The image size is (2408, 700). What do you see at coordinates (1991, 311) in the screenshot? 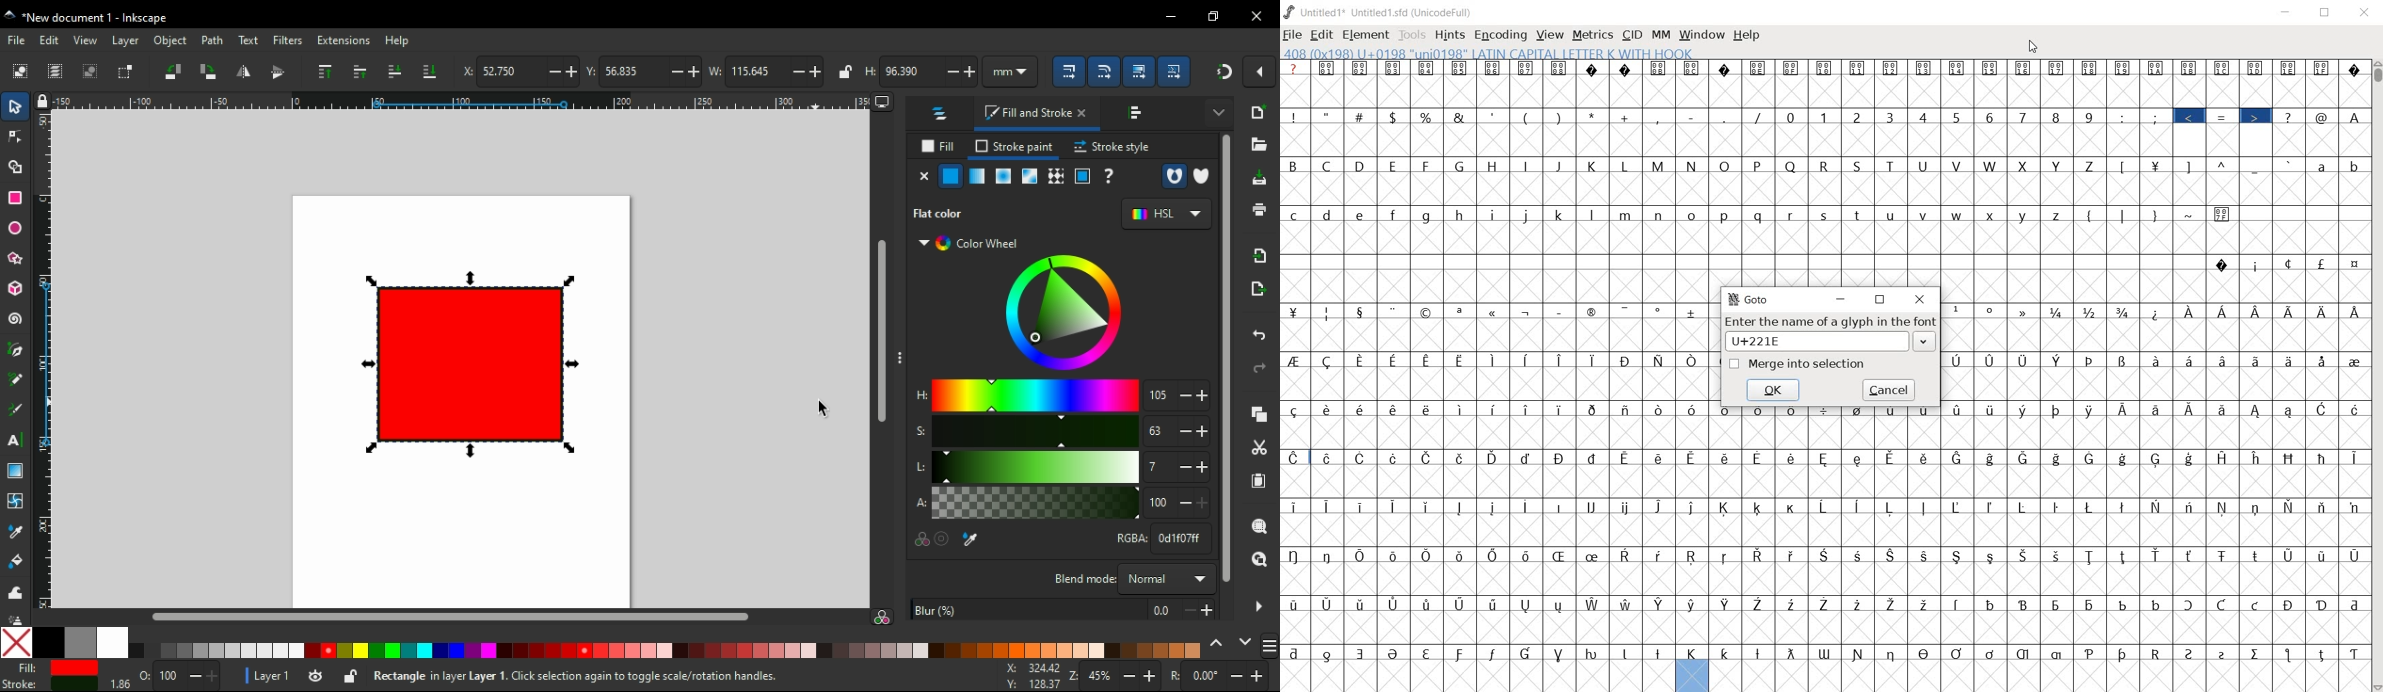
I see `symbols` at bounding box center [1991, 311].